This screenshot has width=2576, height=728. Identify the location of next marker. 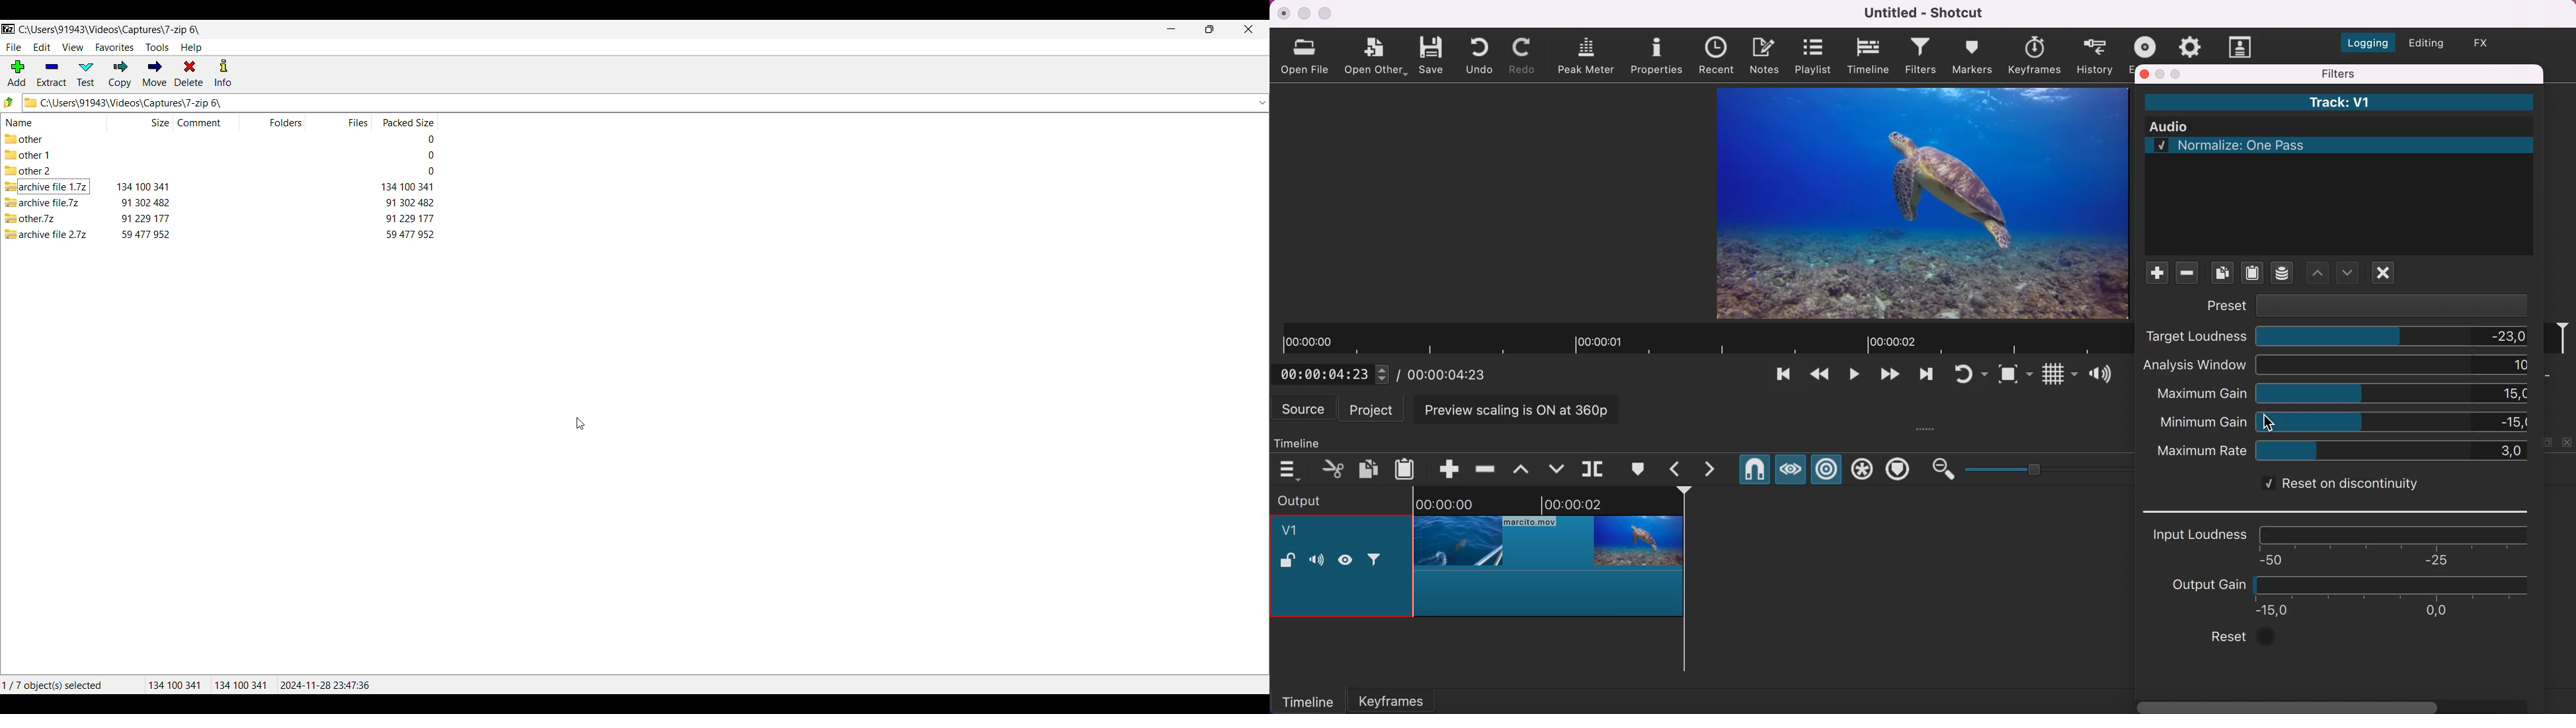
(1716, 469).